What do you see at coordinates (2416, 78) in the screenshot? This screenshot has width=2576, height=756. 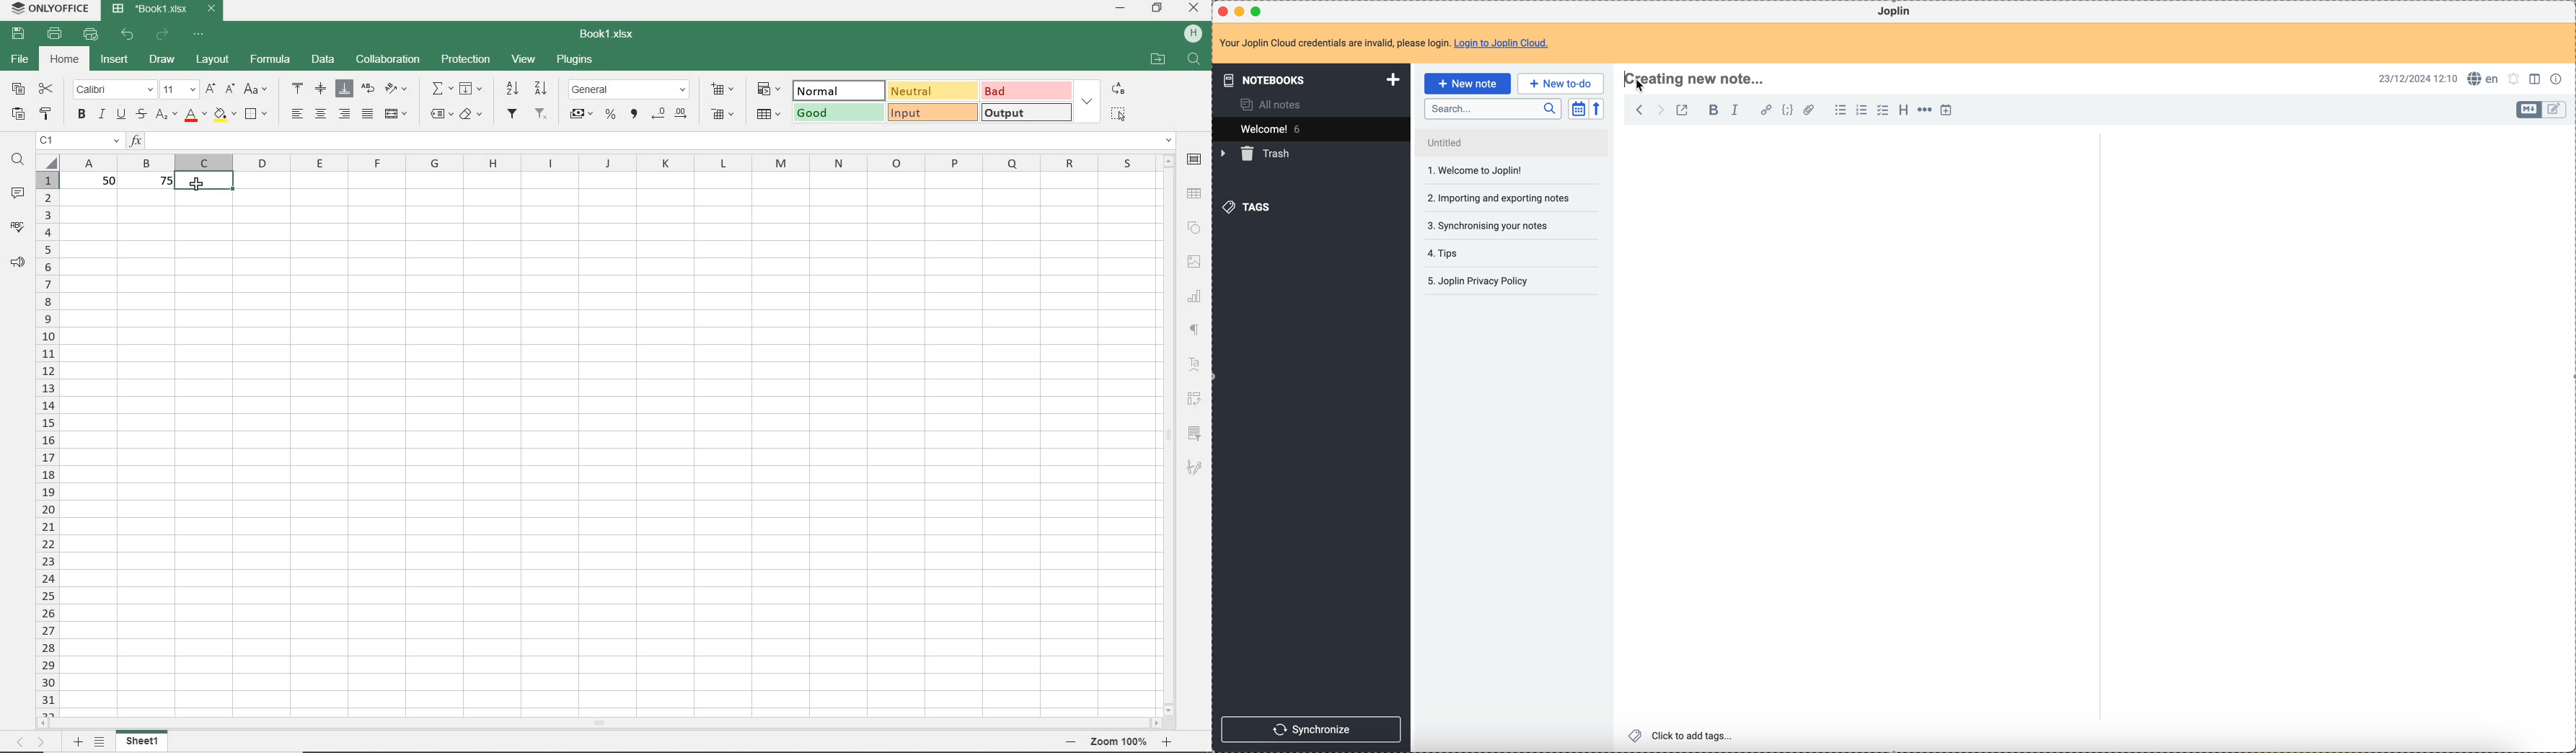 I see `date and hour` at bounding box center [2416, 78].